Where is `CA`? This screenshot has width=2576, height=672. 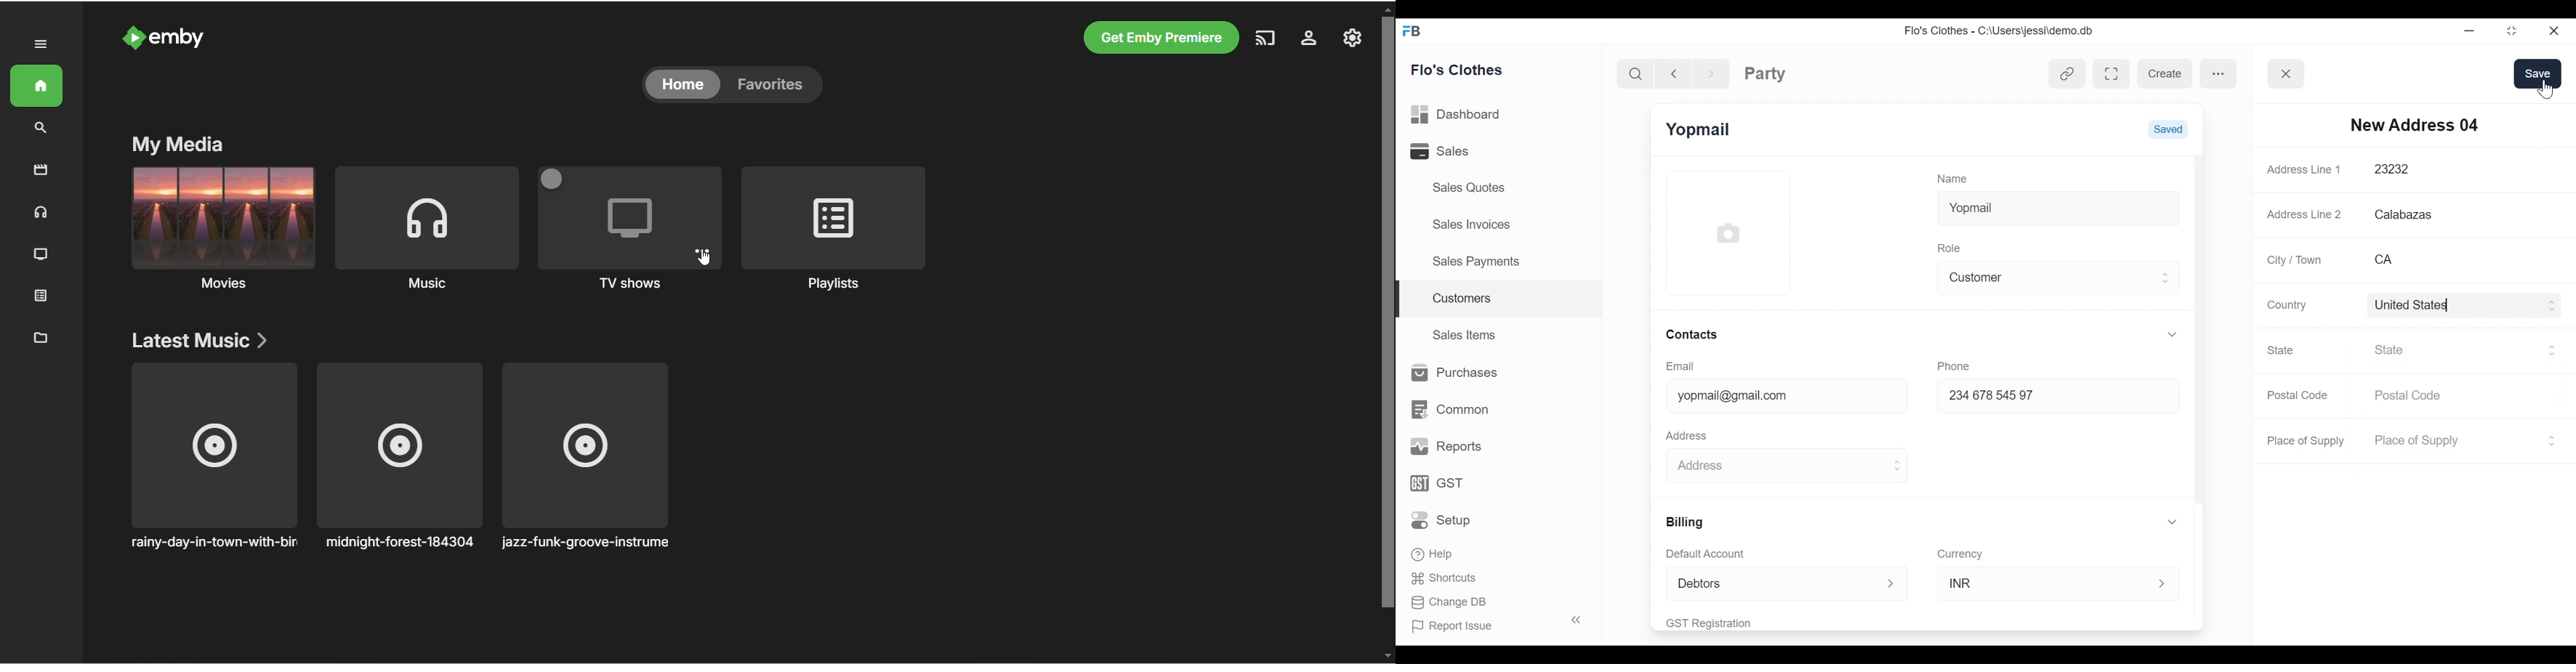
CA is located at coordinates (2449, 259).